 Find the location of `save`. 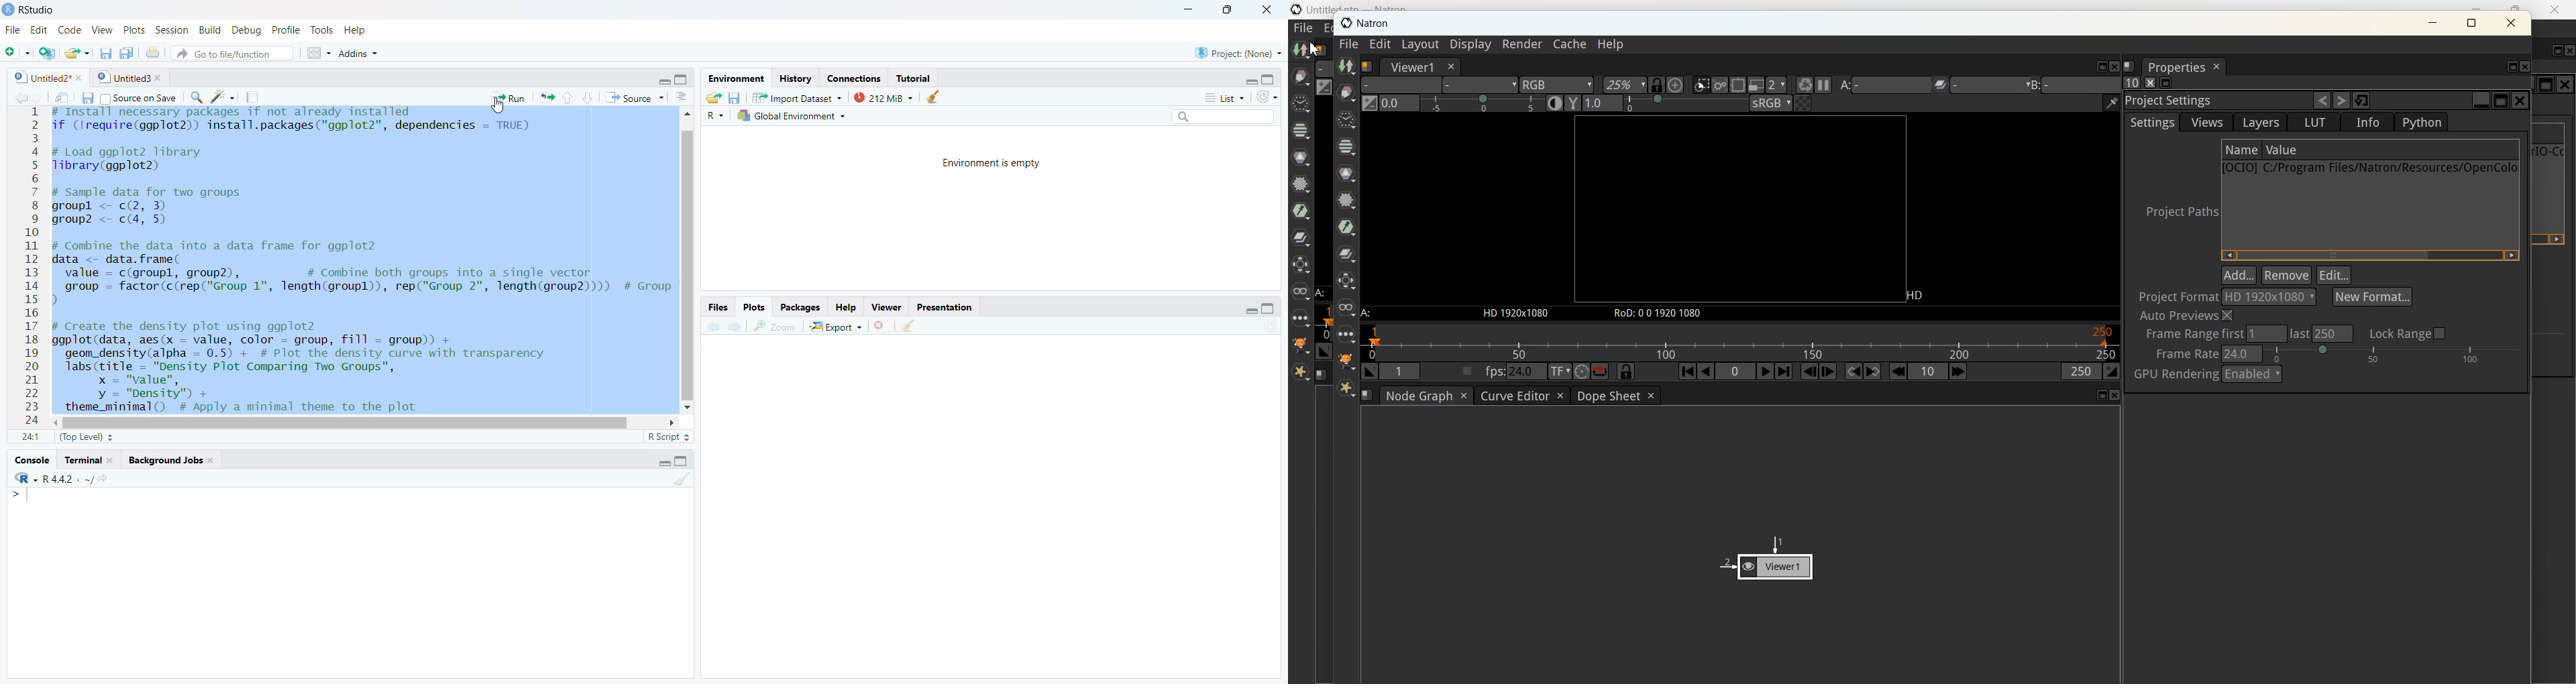

save is located at coordinates (85, 97).